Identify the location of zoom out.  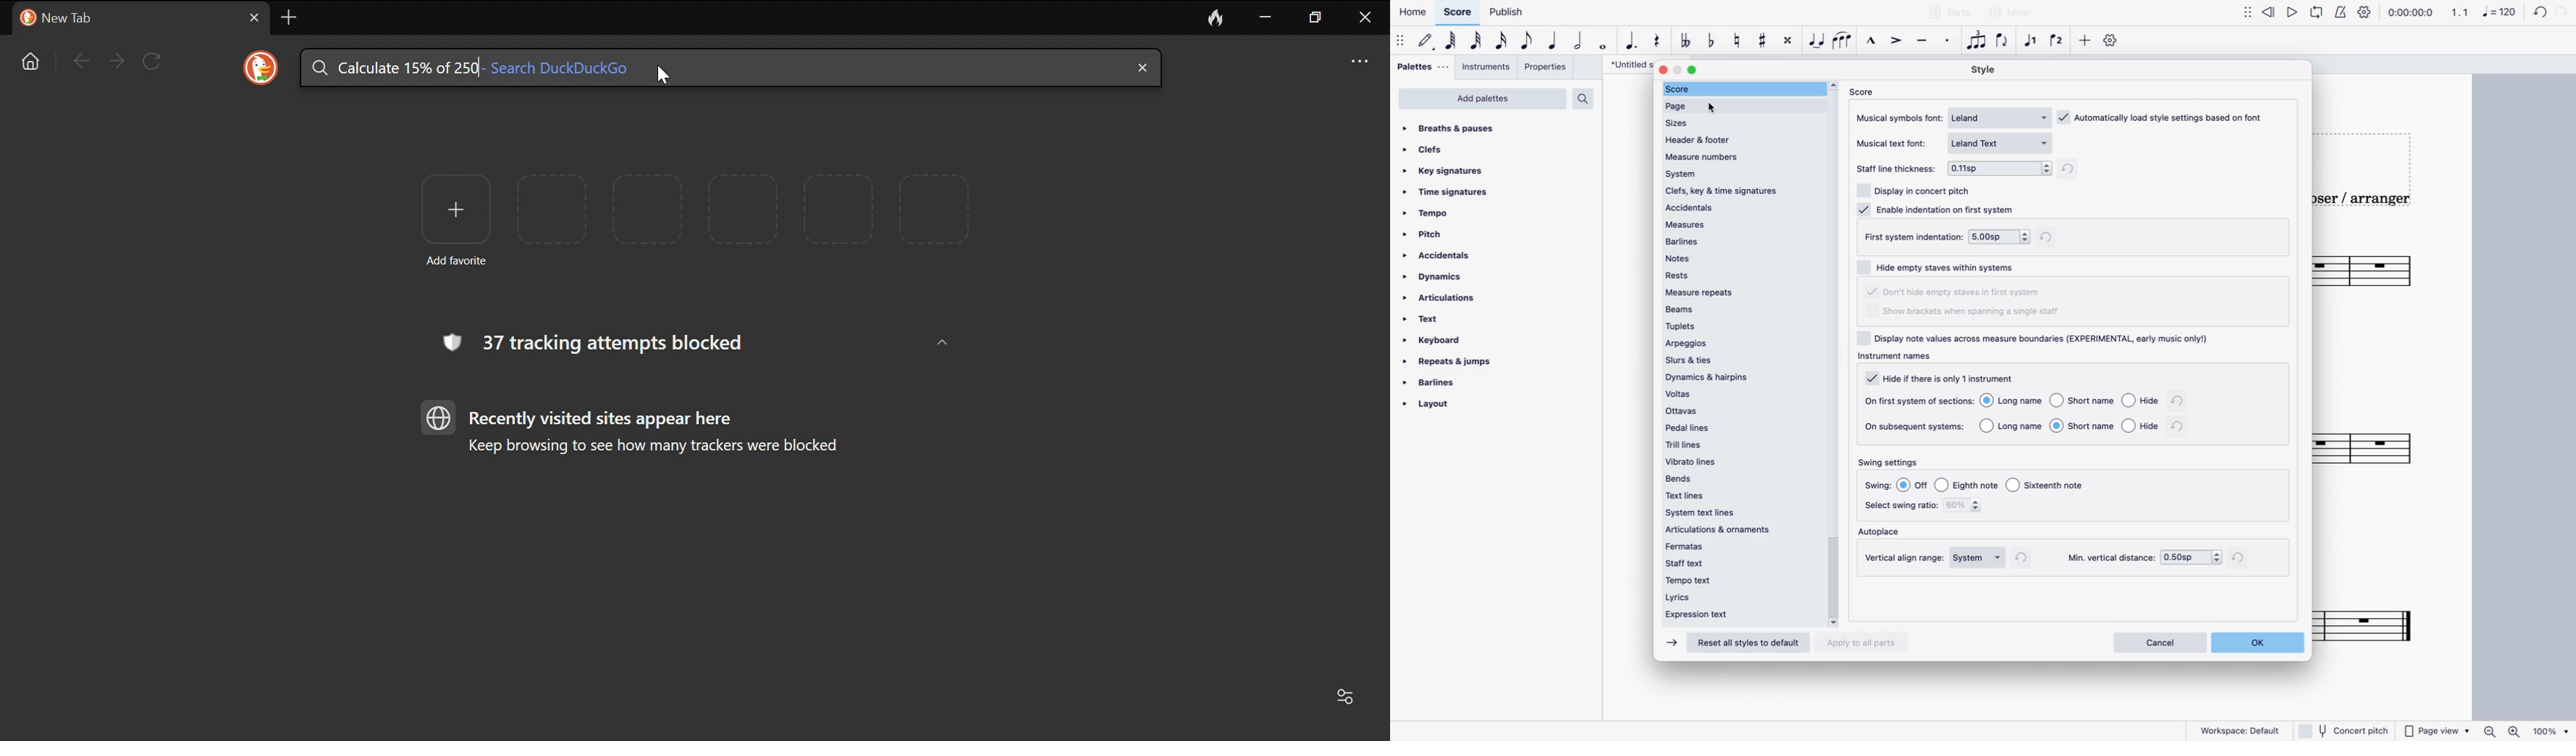
(2493, 728).